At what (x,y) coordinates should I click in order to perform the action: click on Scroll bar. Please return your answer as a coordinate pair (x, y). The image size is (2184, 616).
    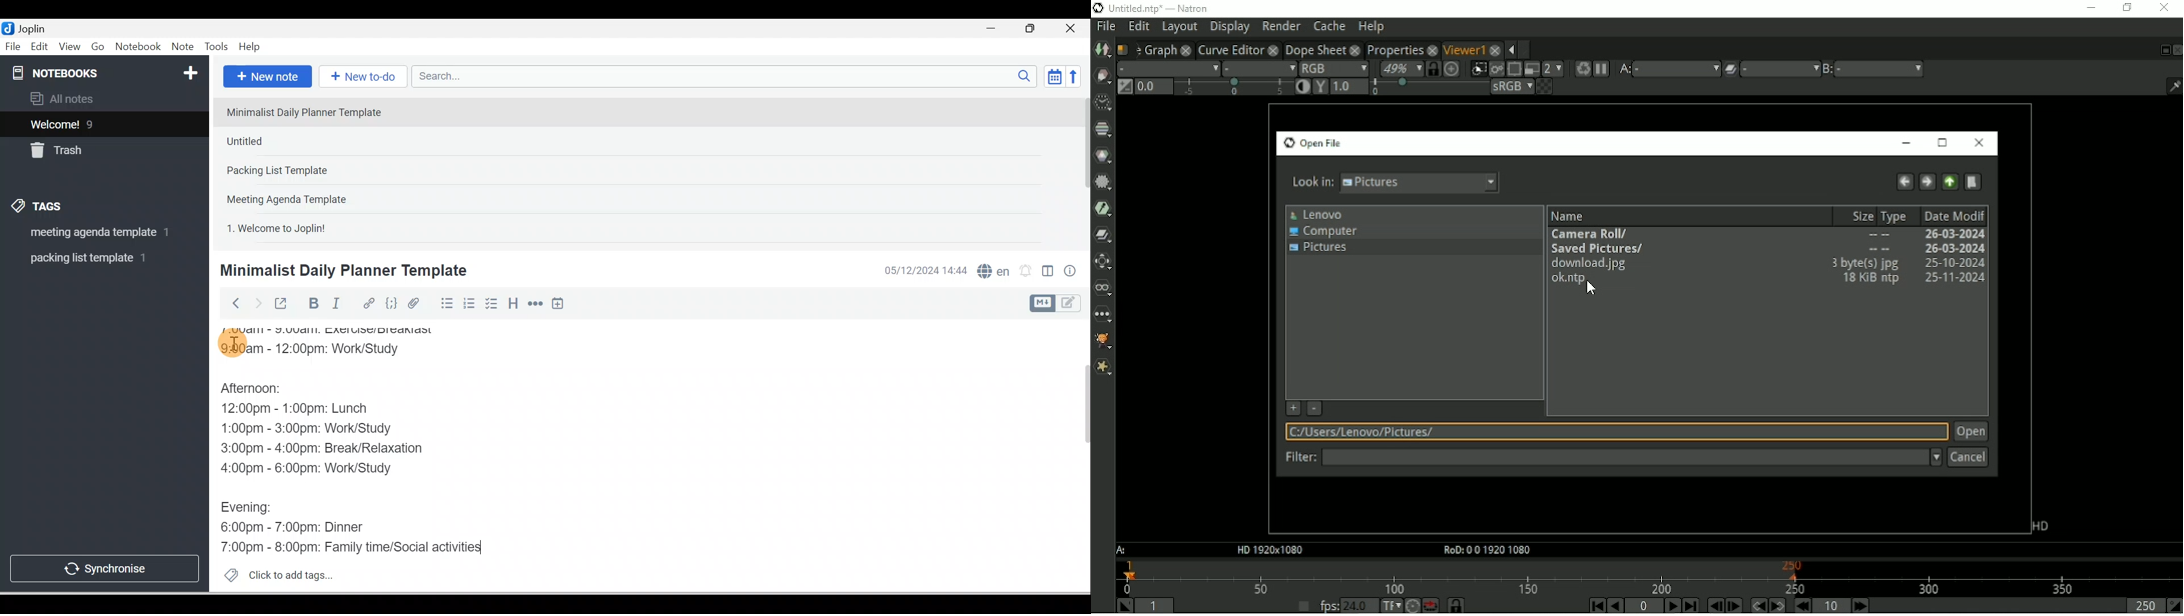
    Looking at the image, I should click on (1079, 456).